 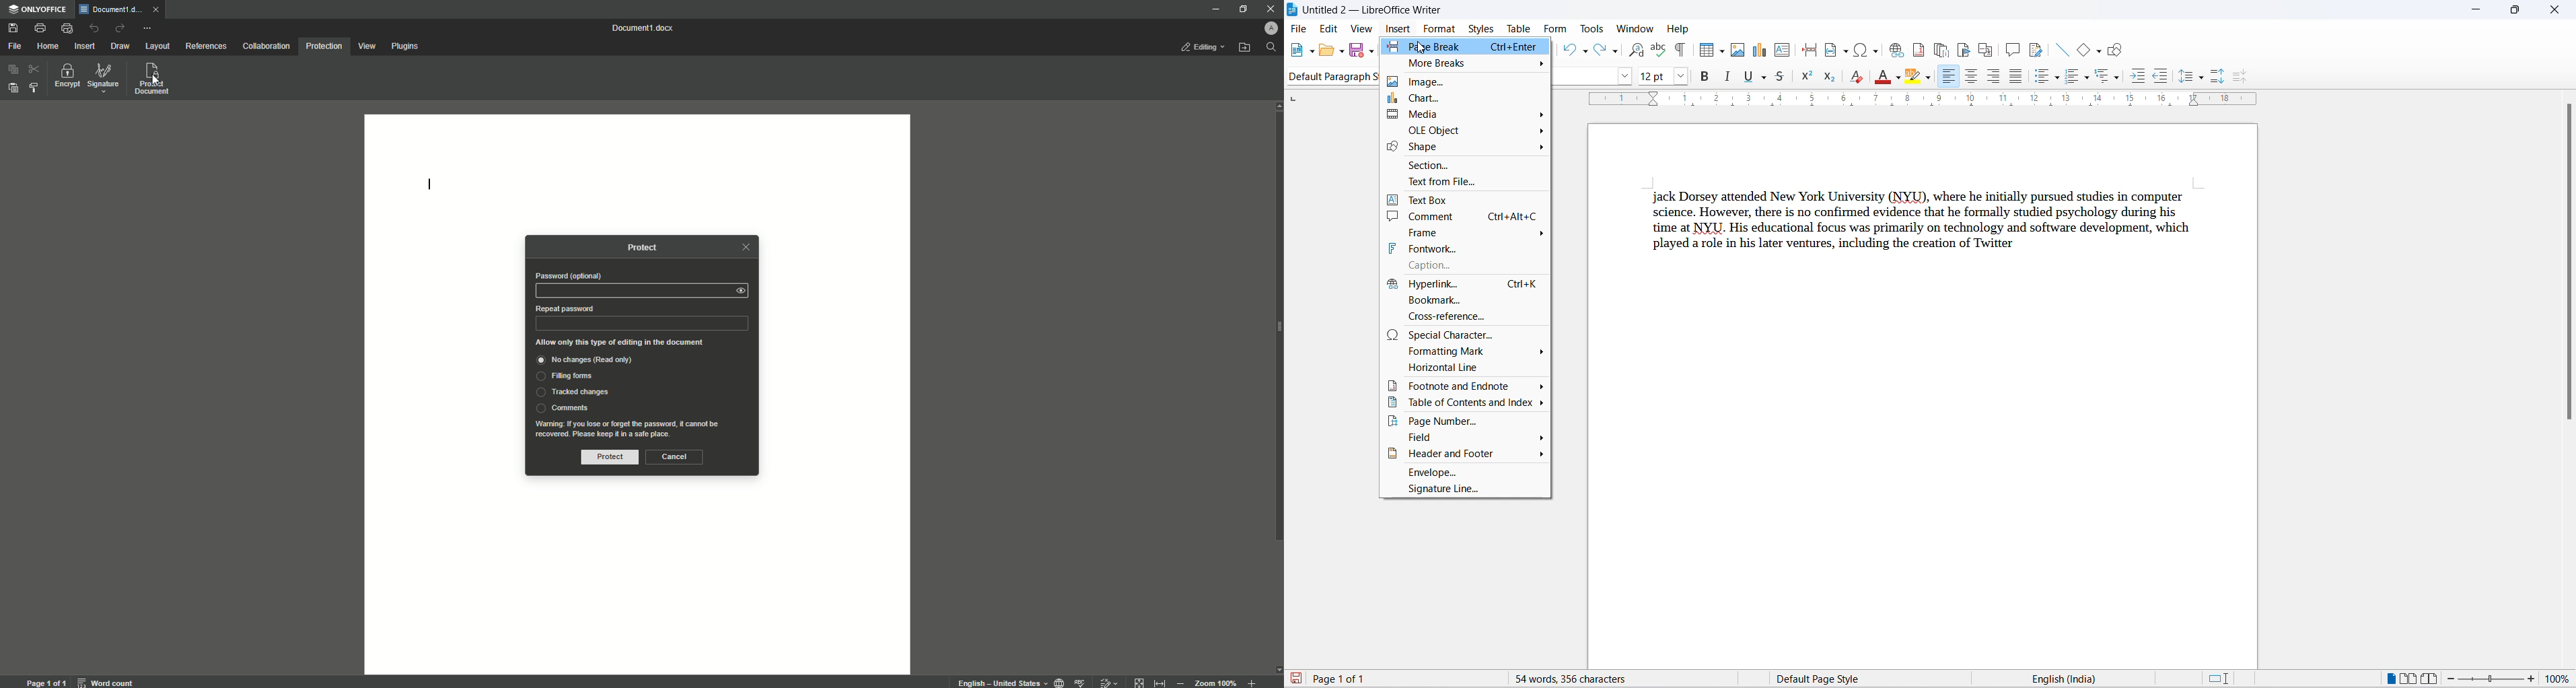 I want to click on ONLYOFFICE, so click(x=39, y=11).